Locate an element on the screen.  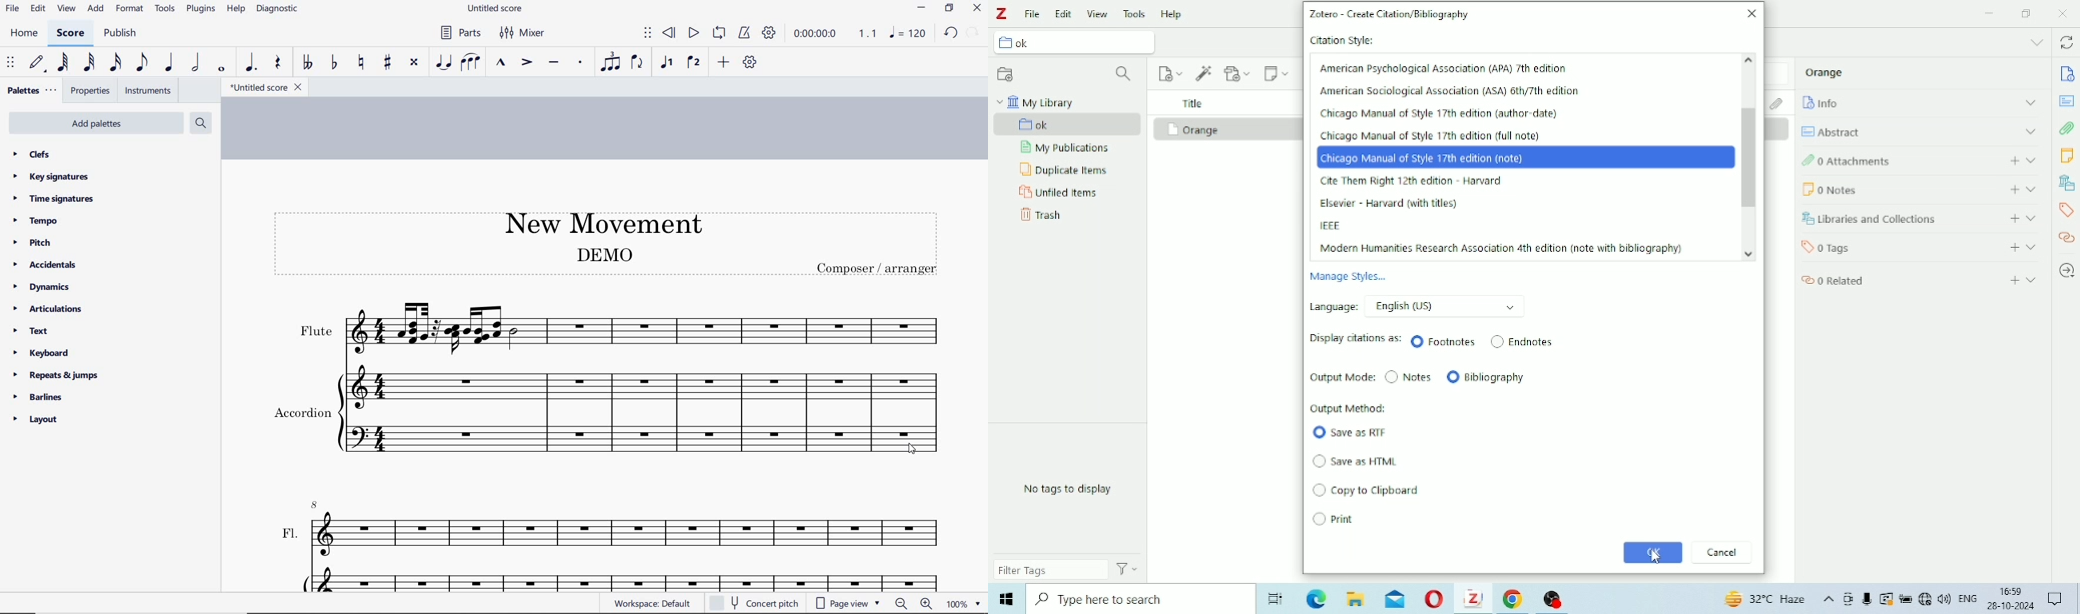
Display citations as: is located at coordinates (1357, 340).